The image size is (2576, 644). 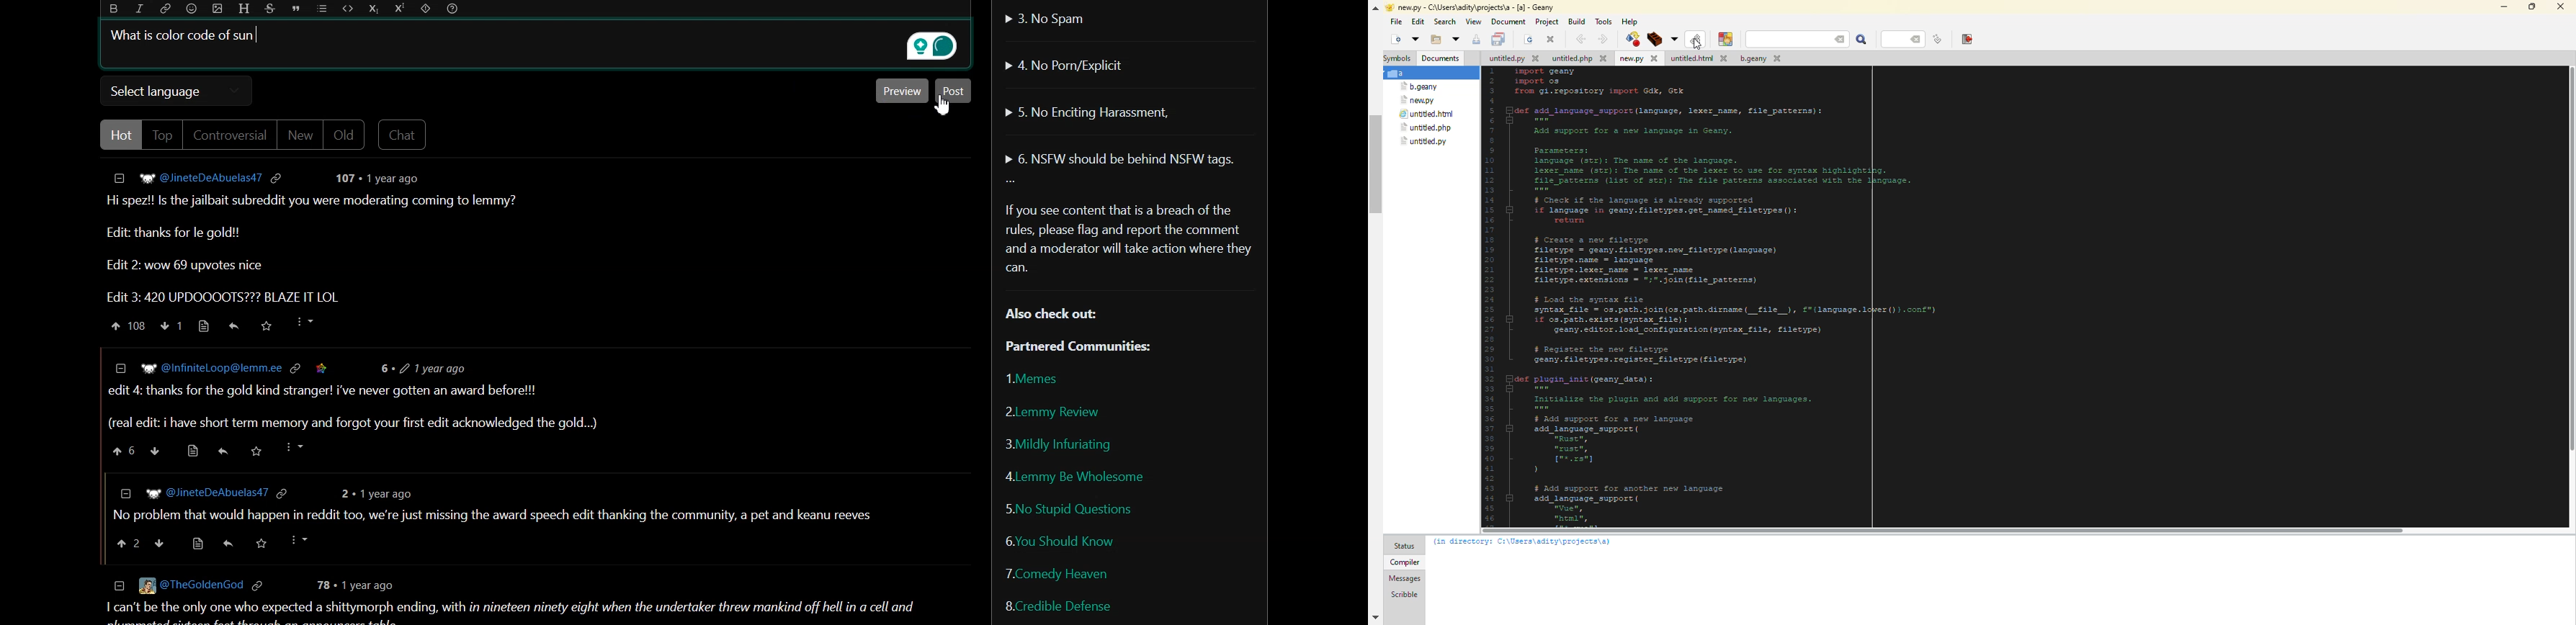 I want to click on open, so click(x=1454, y=39).